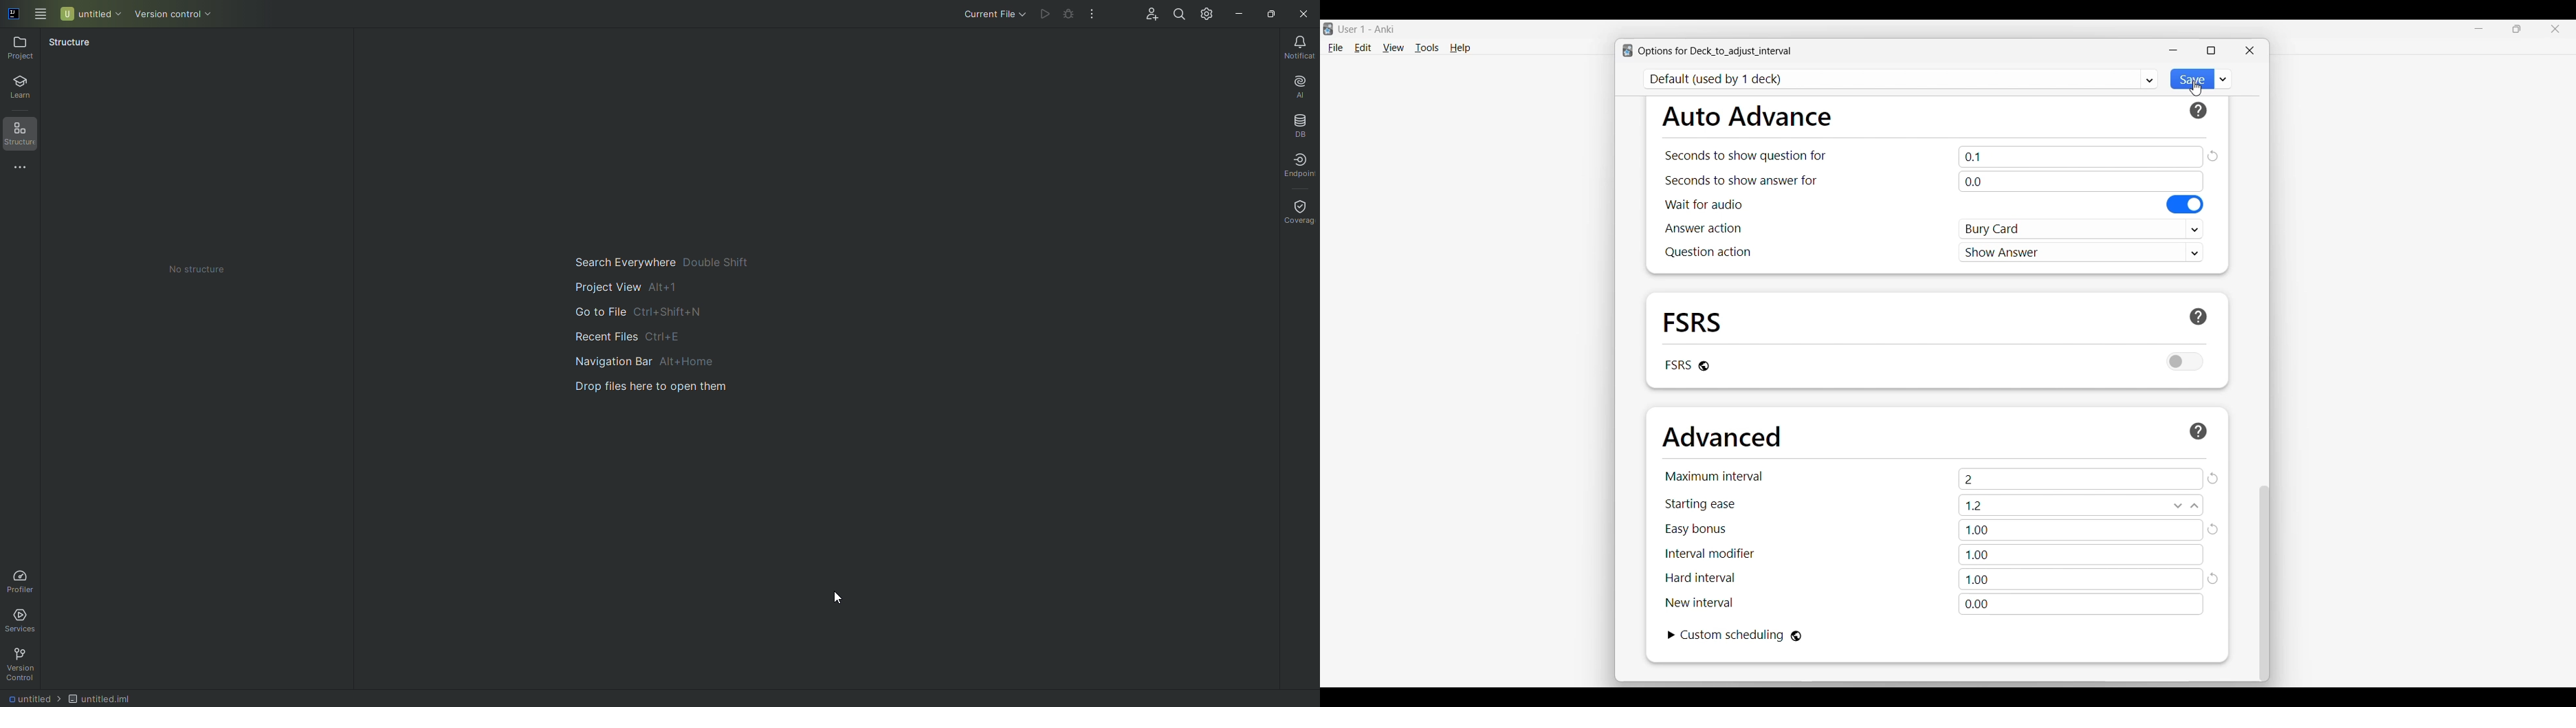 The height and width of the screenshot is (728, 2576). Describe the element at coordinates (2081, 604) in the screenshot. I see `0.00` at that location.